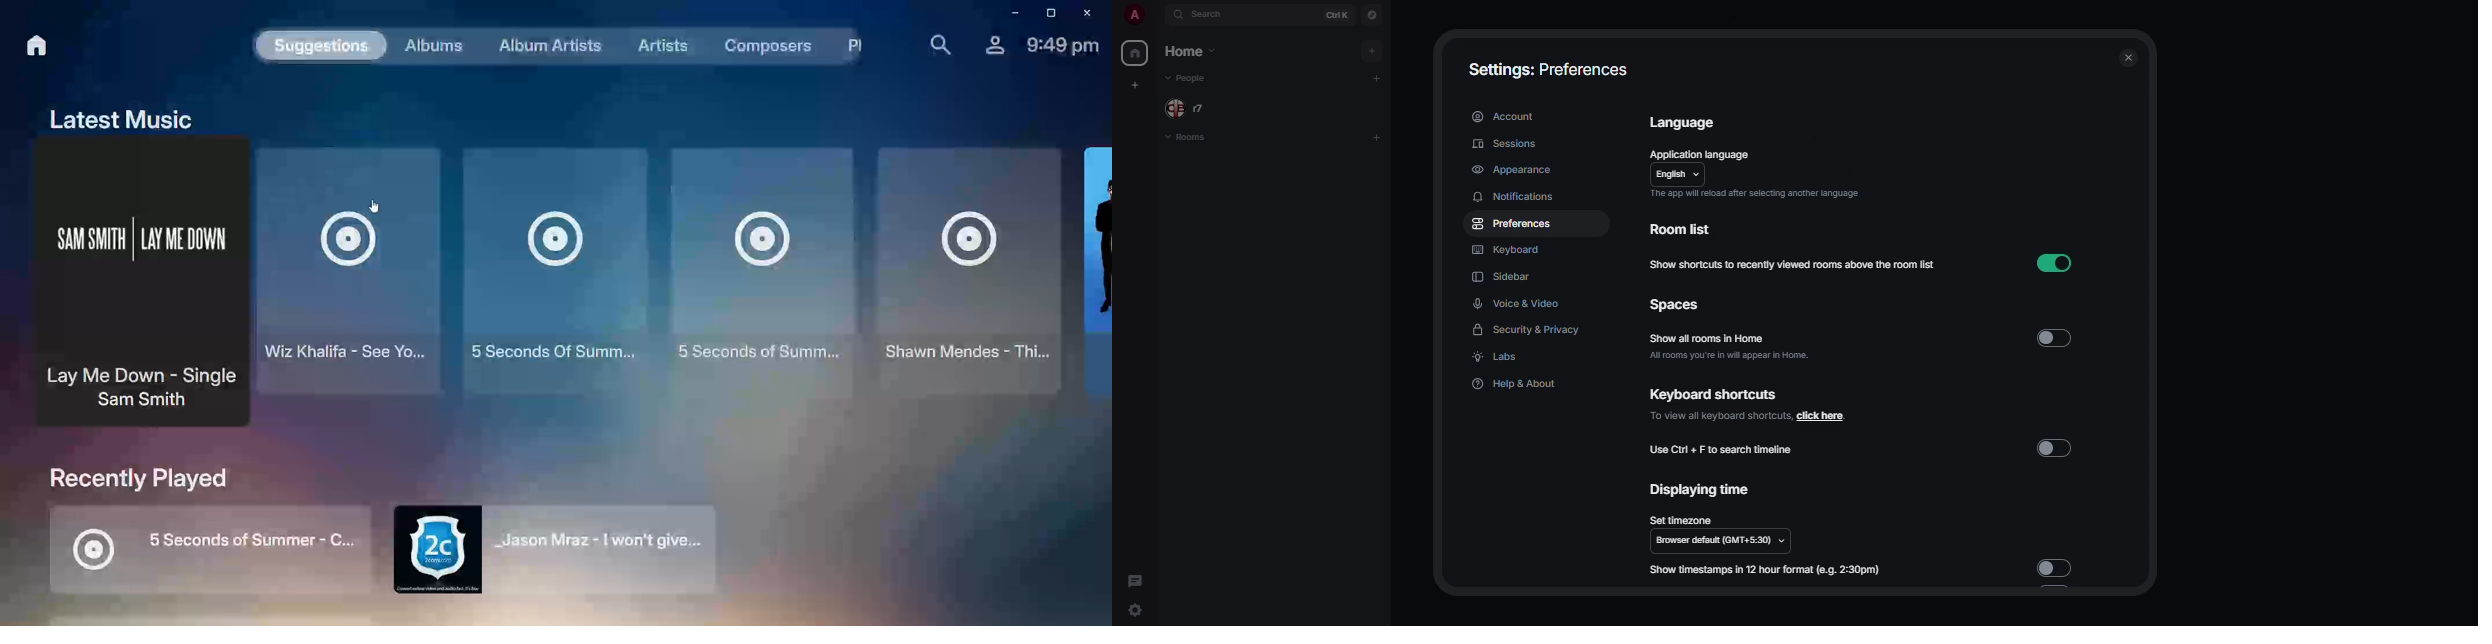 The image size is (2492, 644). I want to click on ctrl K, so click(1337, 13).